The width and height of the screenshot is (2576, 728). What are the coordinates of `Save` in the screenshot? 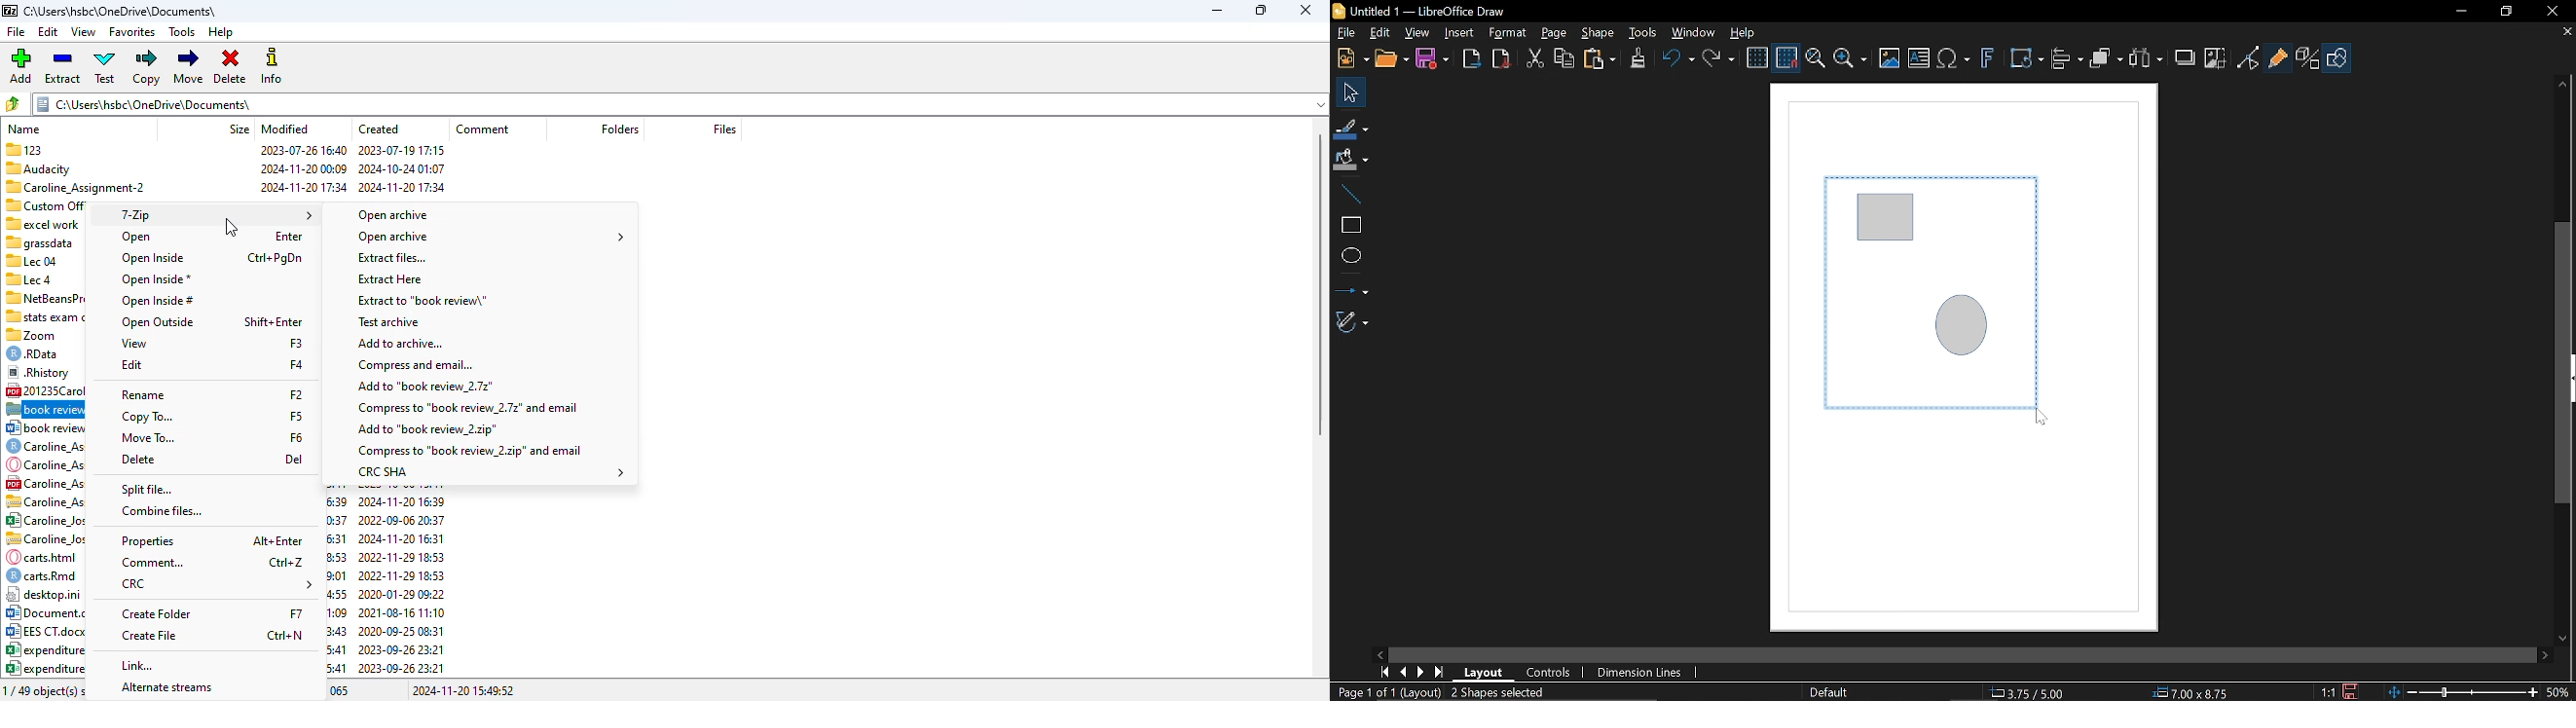 It's located at (2351, 691).